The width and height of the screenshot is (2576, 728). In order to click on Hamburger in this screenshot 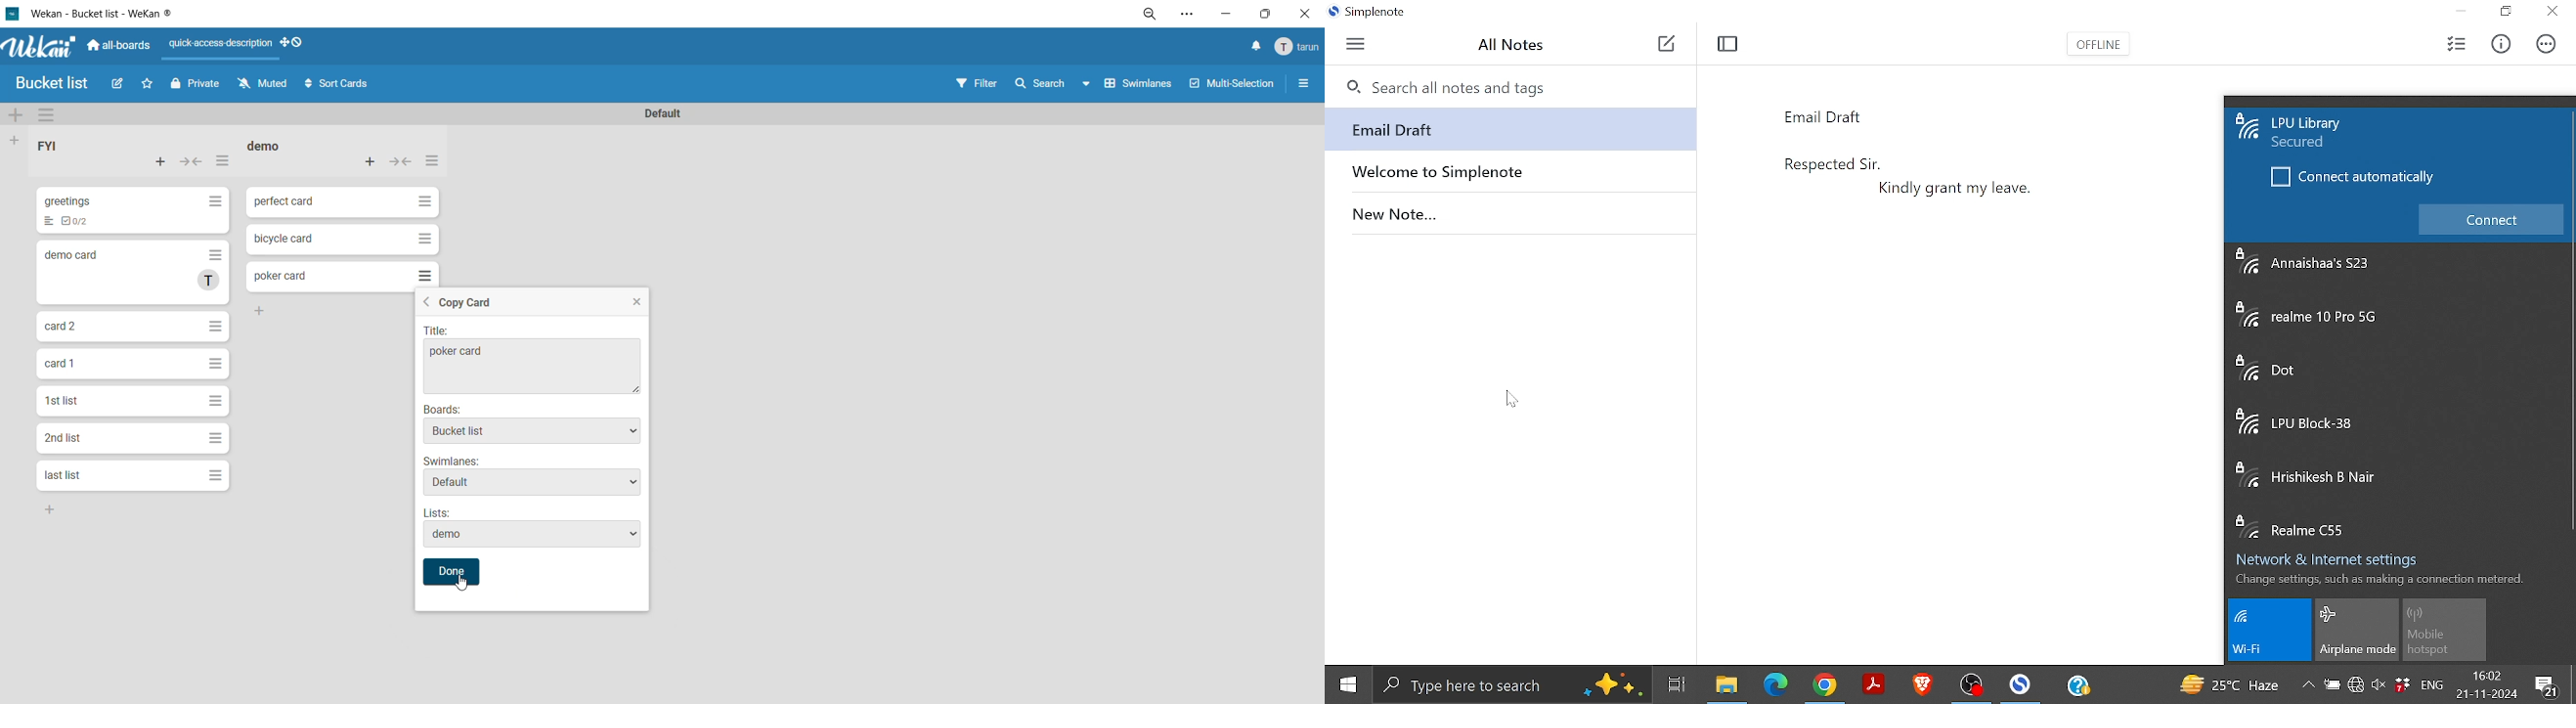, I will do `click(213, 325)`.